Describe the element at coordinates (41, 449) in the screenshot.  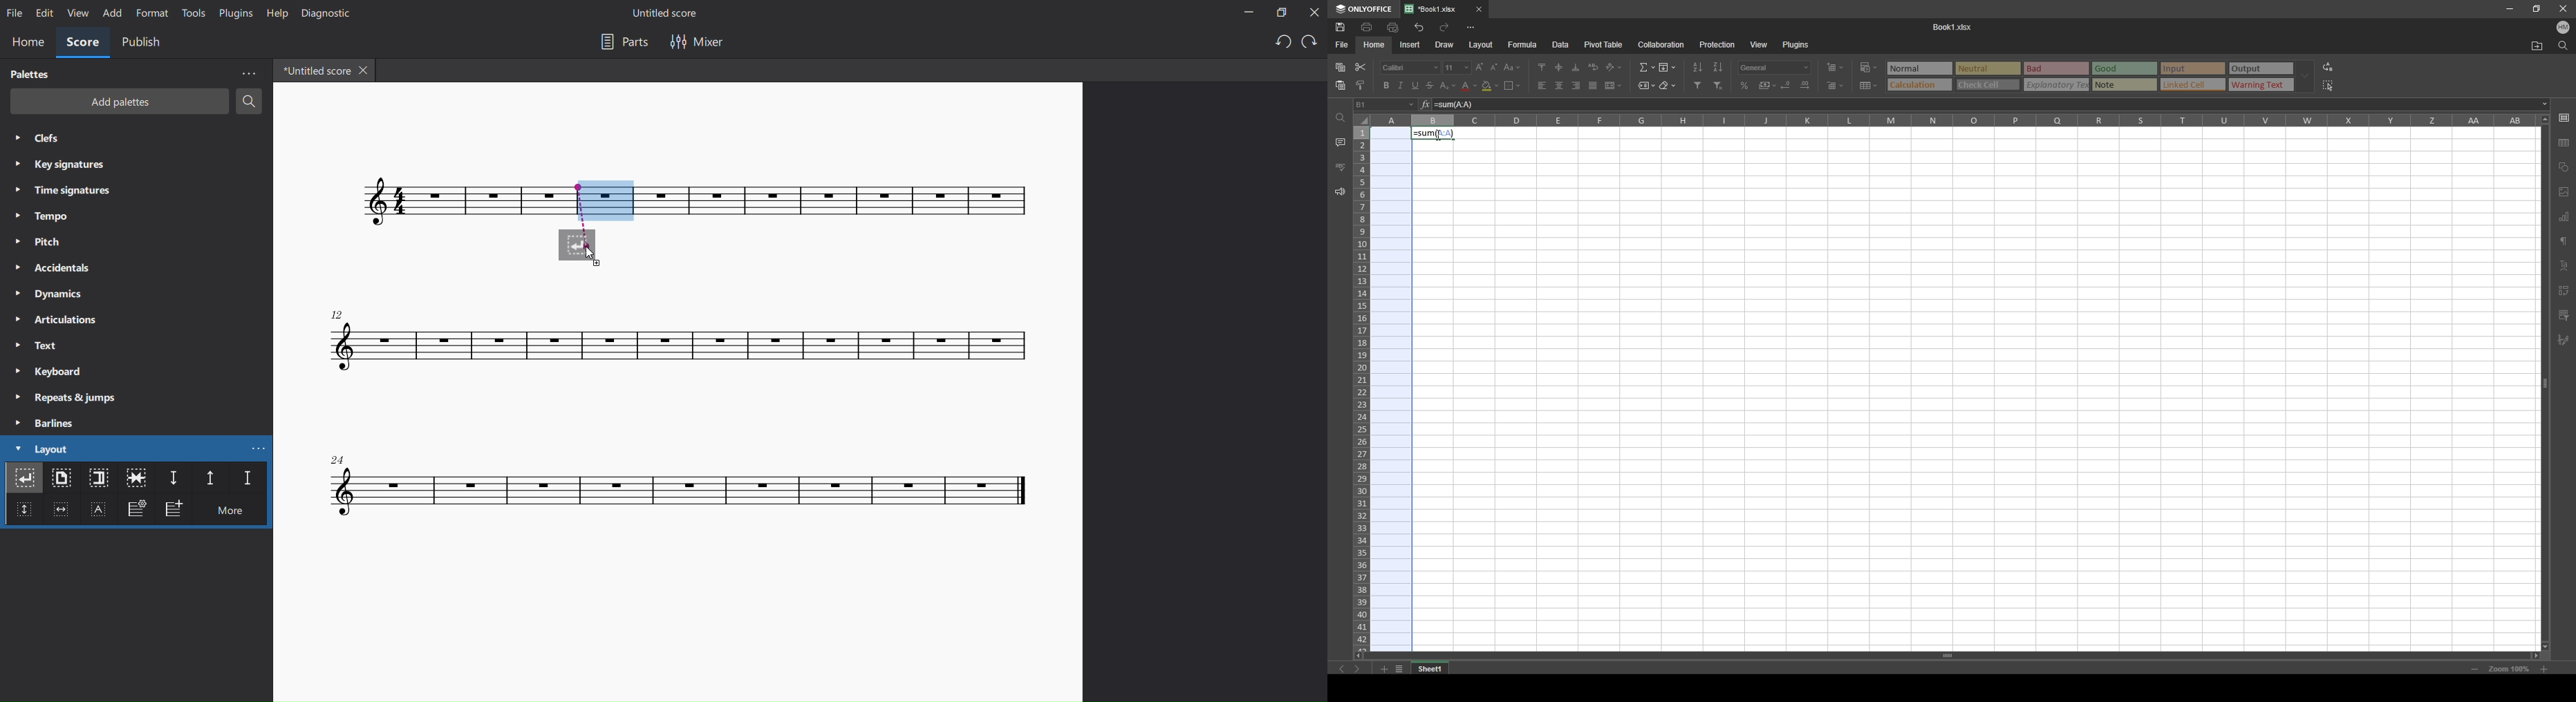
I see `layout` at that location.